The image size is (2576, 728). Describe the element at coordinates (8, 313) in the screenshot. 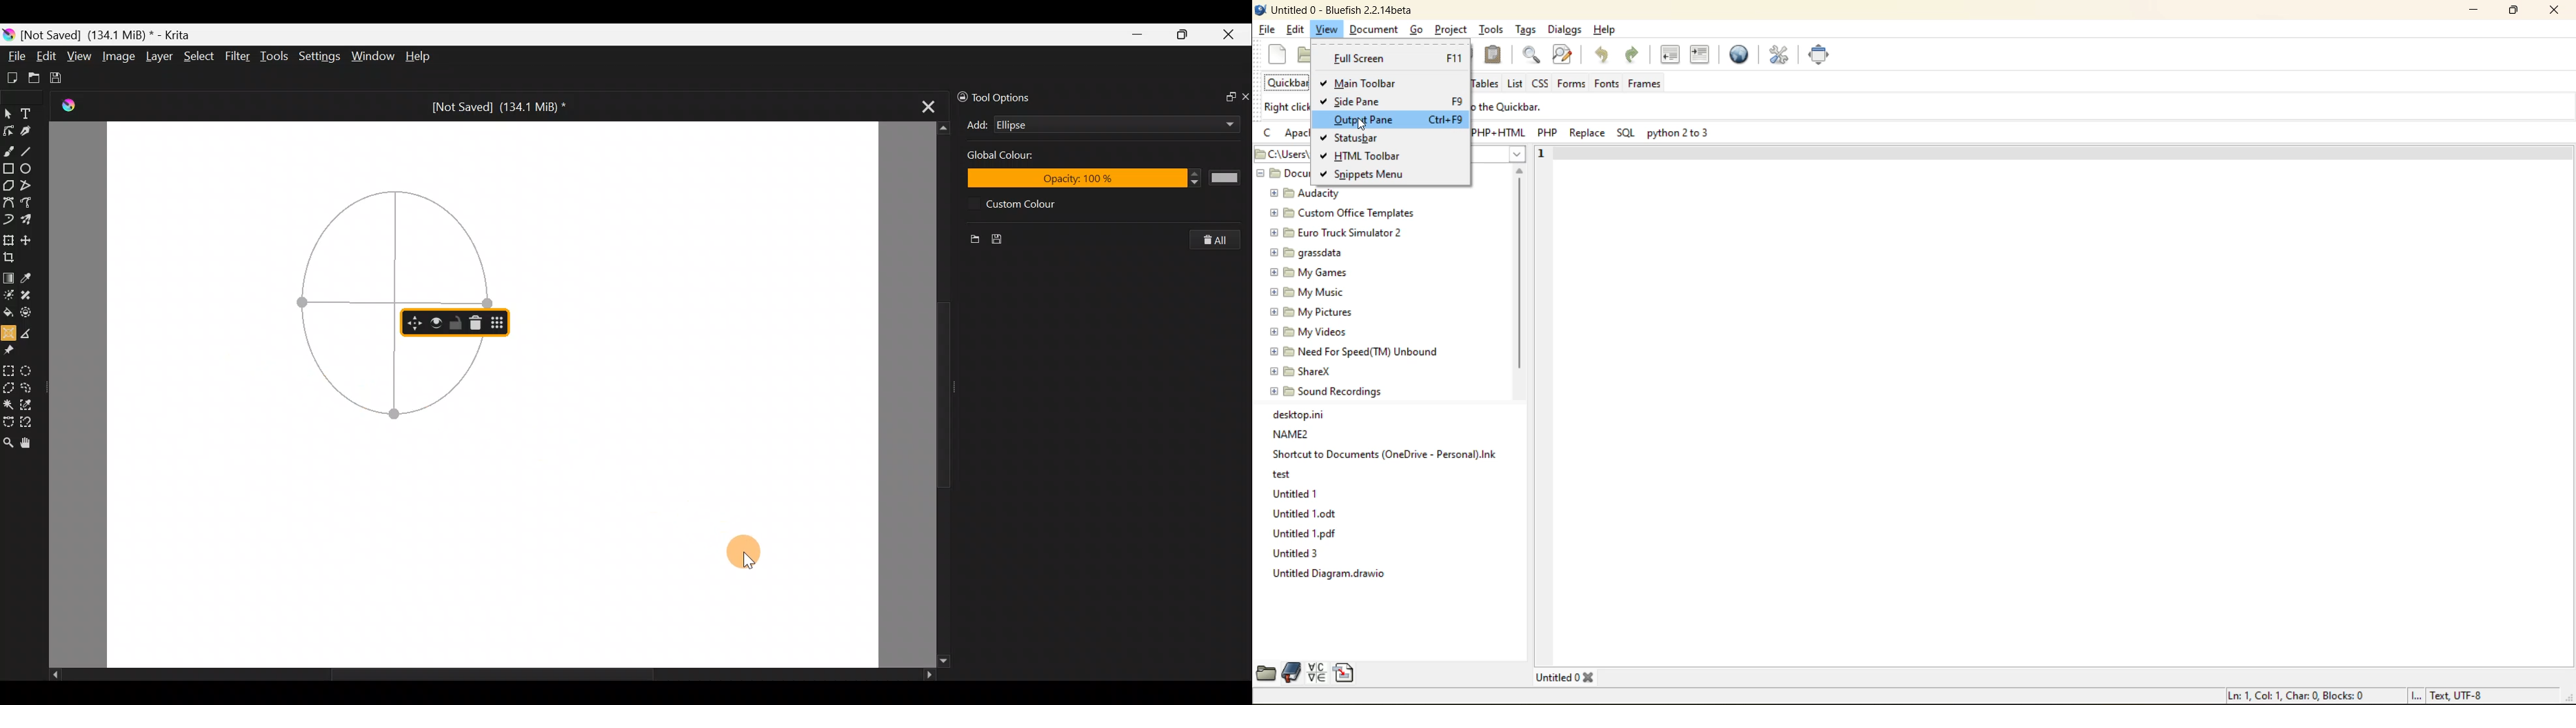

I see `Fill a contiguous area of color with color` at that location.